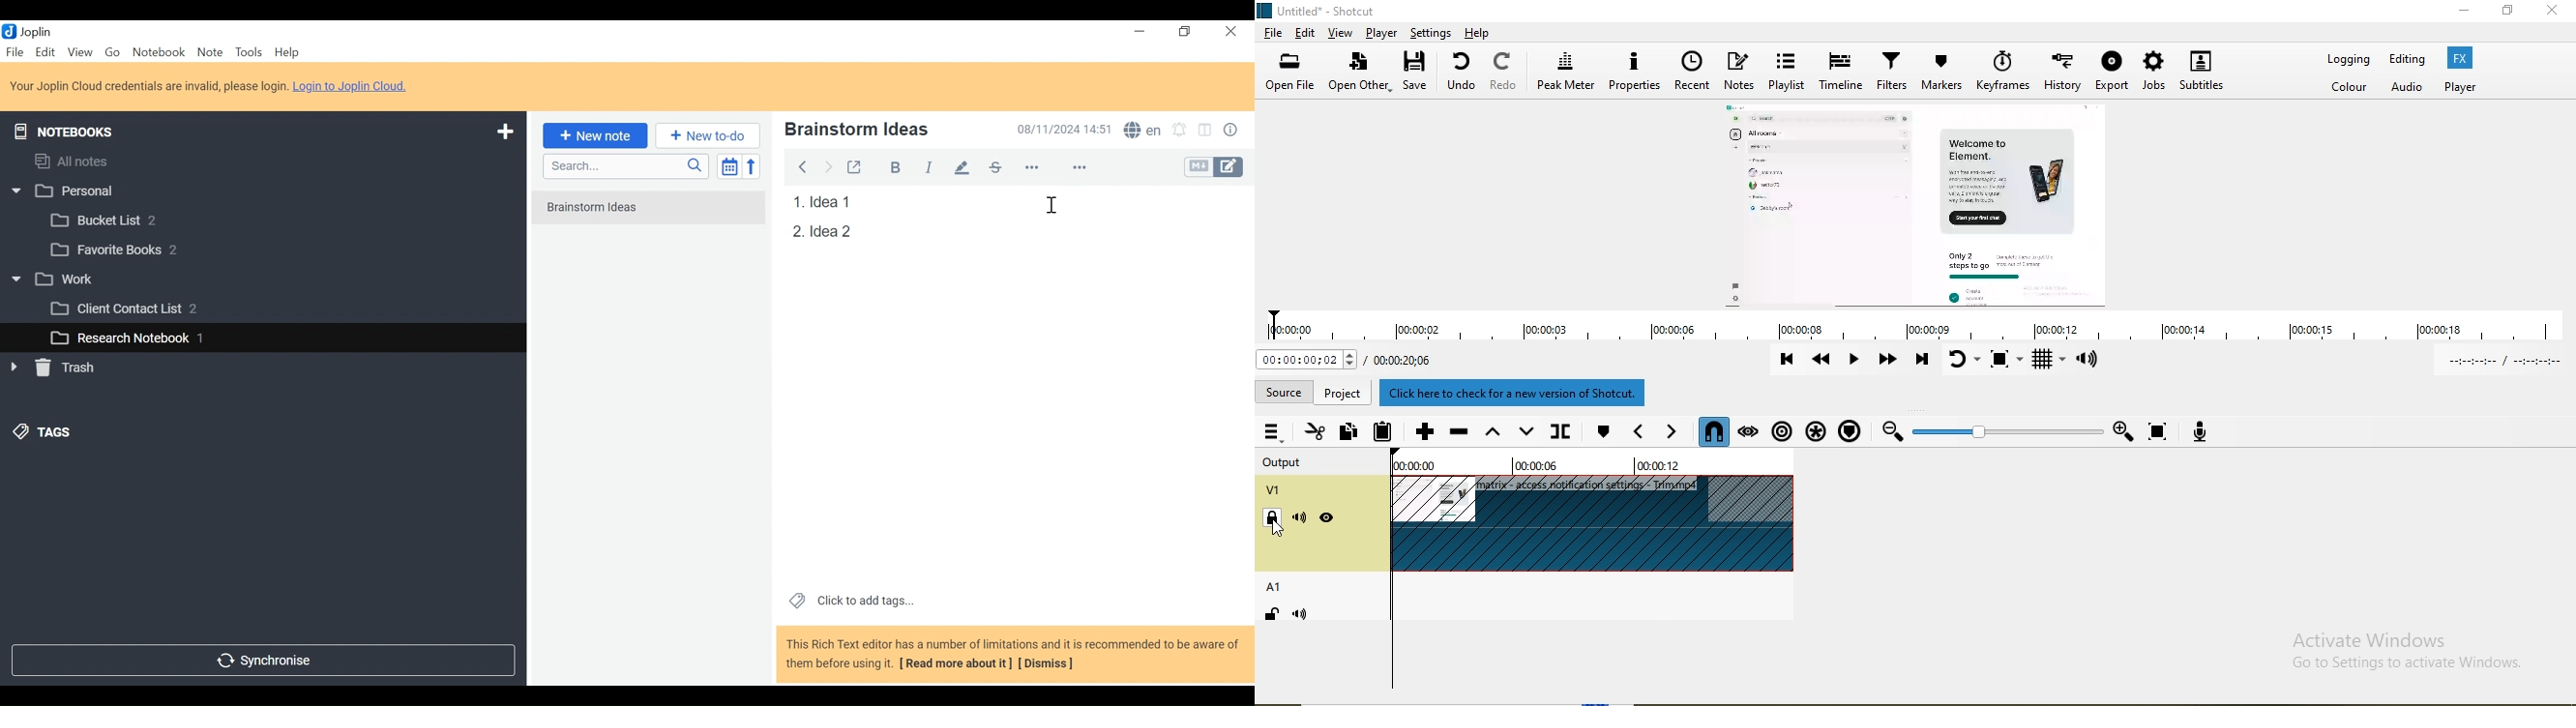 The image size is (2576, 728). What do you see at coordinates (849, 599) in the screenshot?
I see `Click to add tags` at bounding box center [849, 599].